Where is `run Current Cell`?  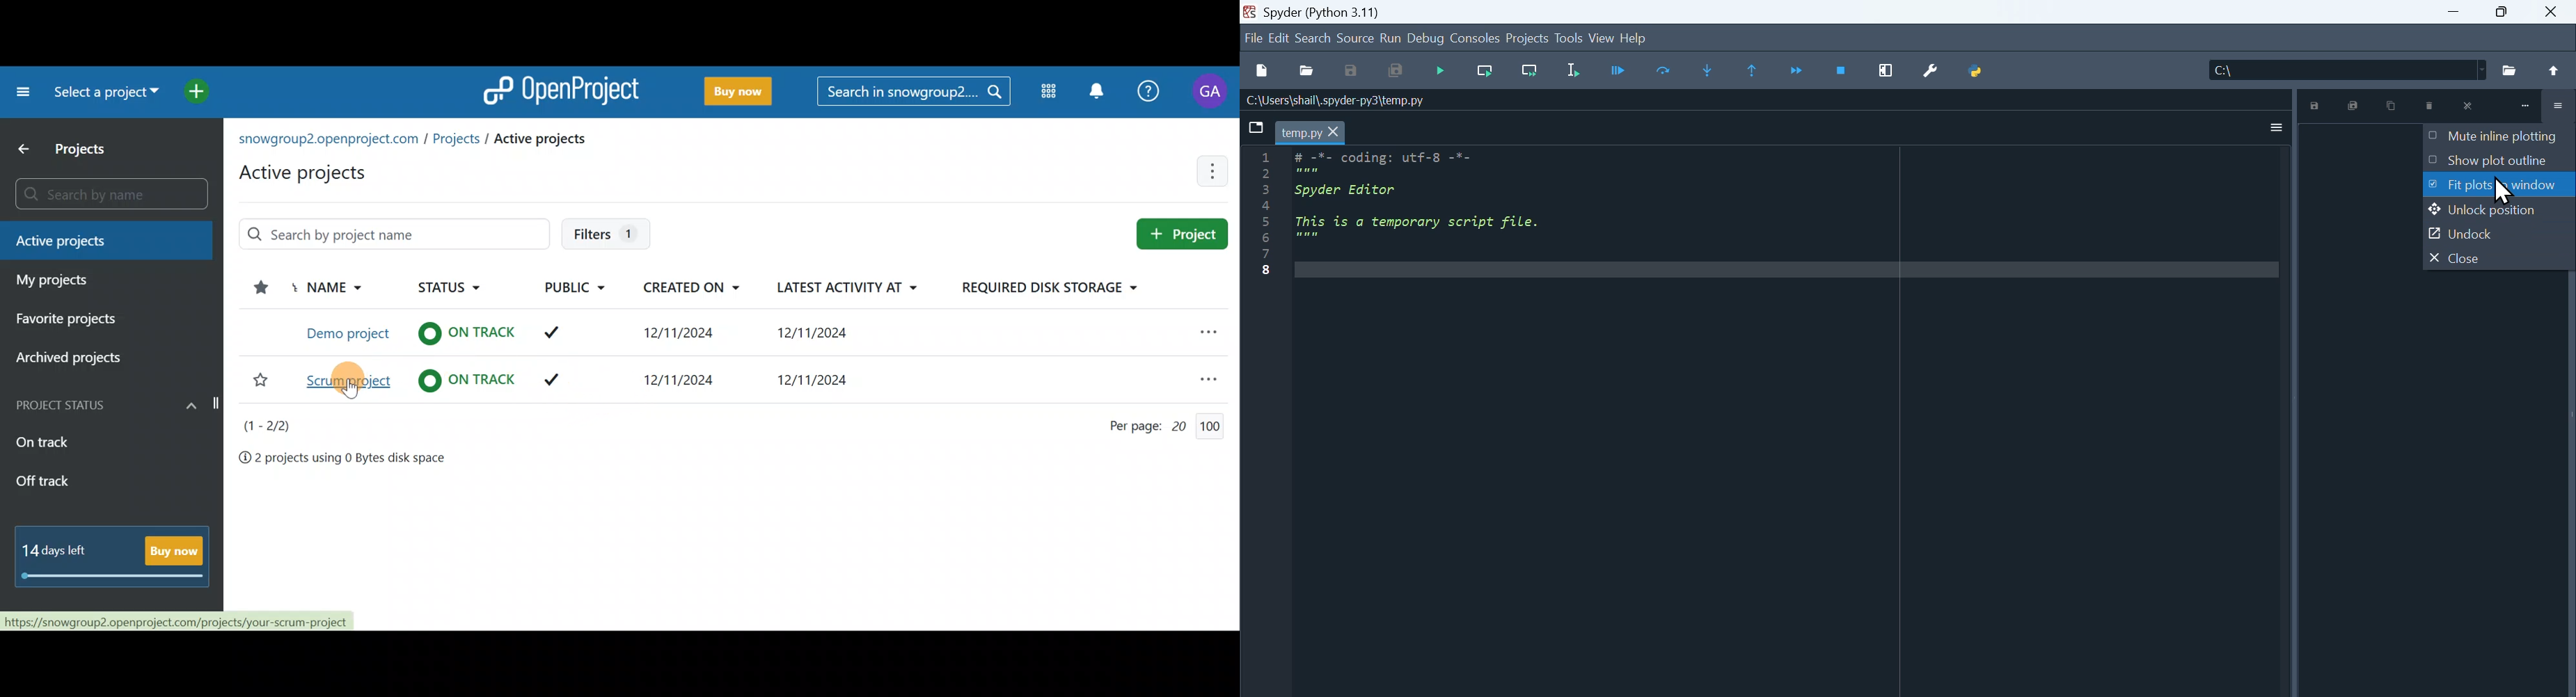
run Current Cell is located at coordinates (1616, 69).